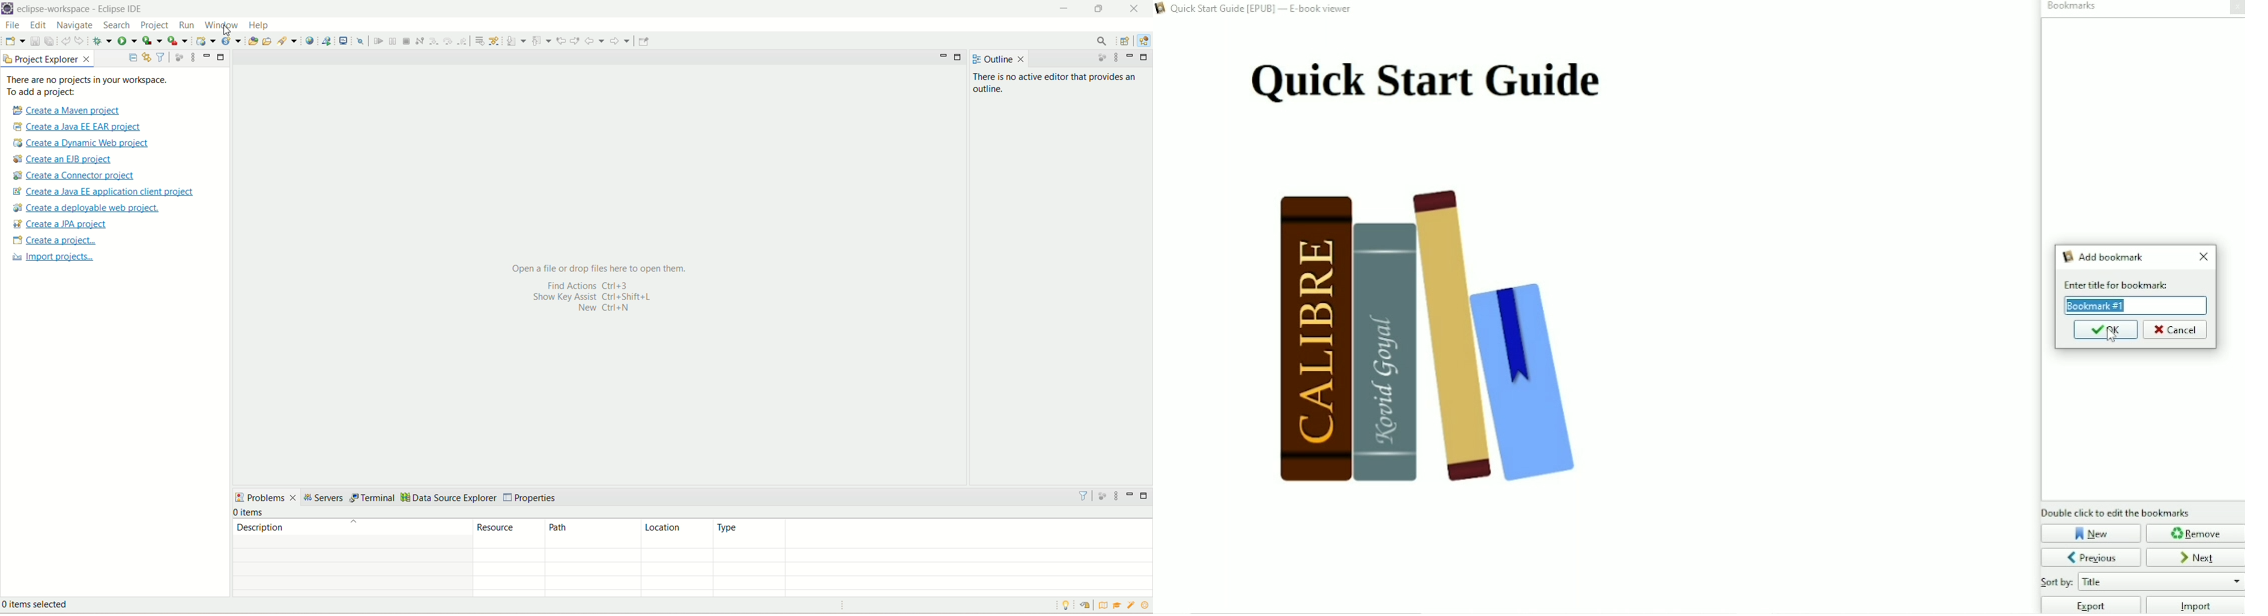 The image size is (2268, 616). I want to click on next annotation, so click(516, 41).